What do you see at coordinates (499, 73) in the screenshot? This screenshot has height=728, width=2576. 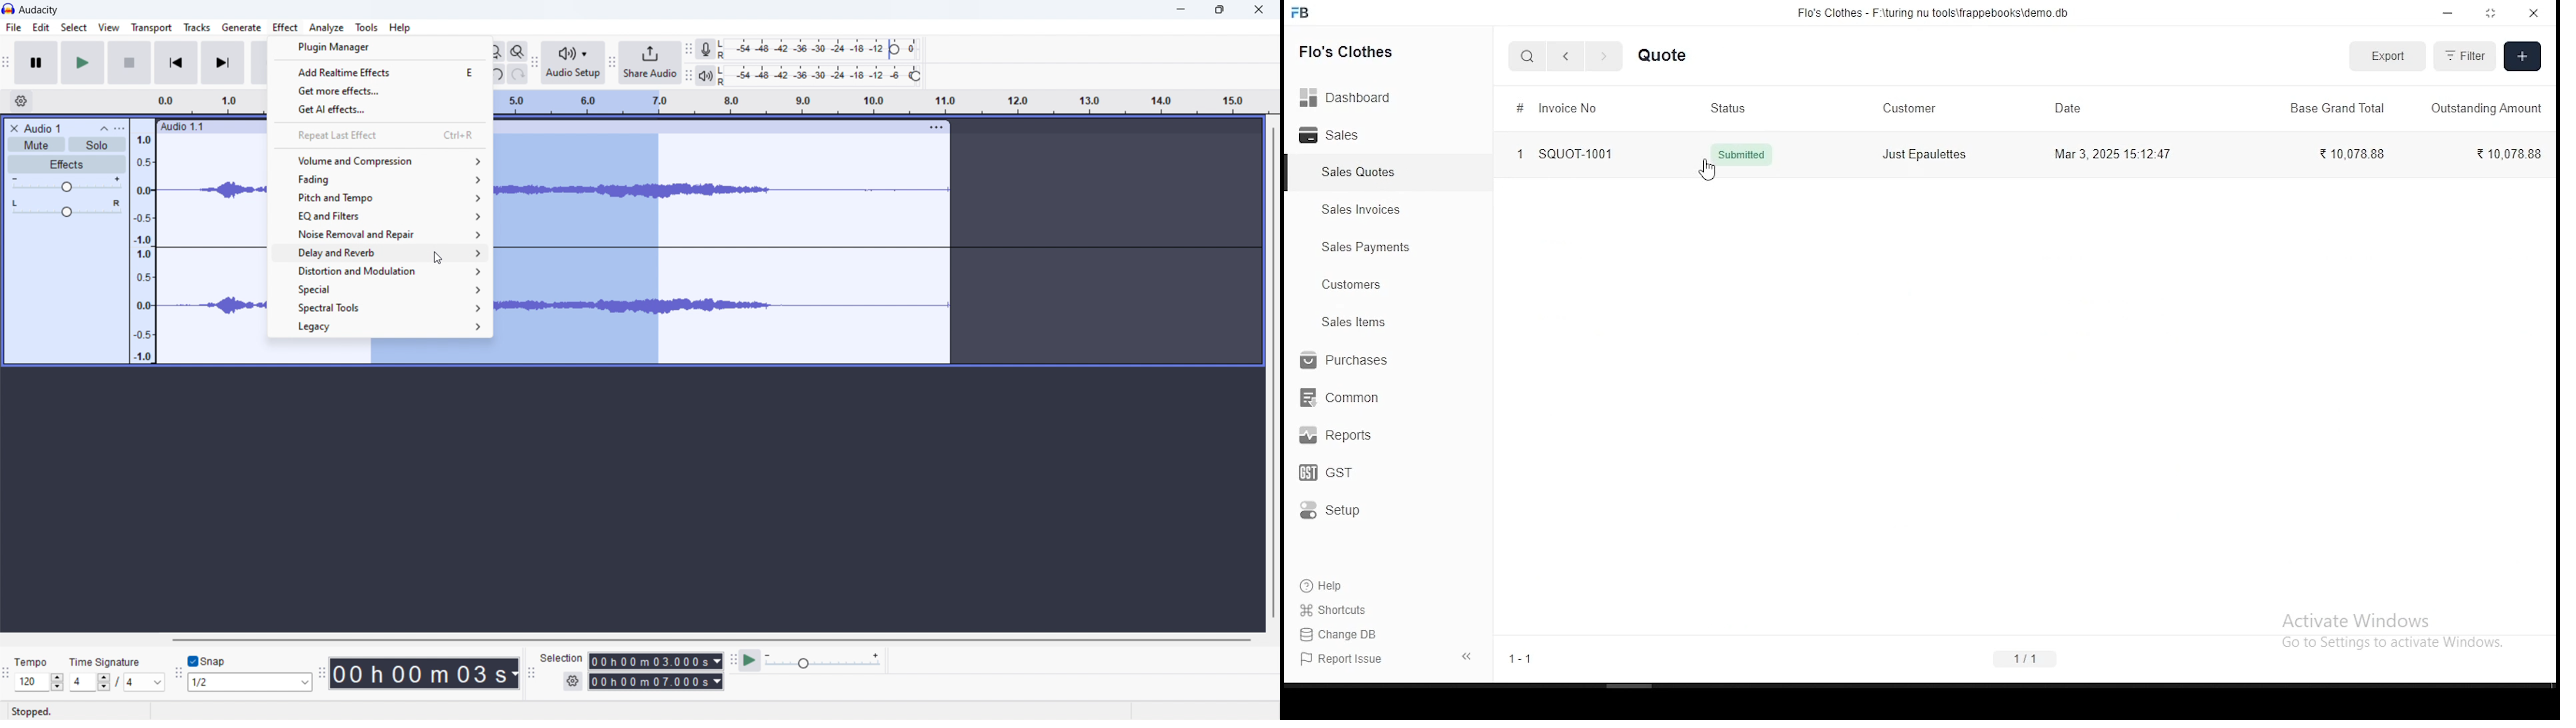 I see `undo` at bounding box center [499, 73].